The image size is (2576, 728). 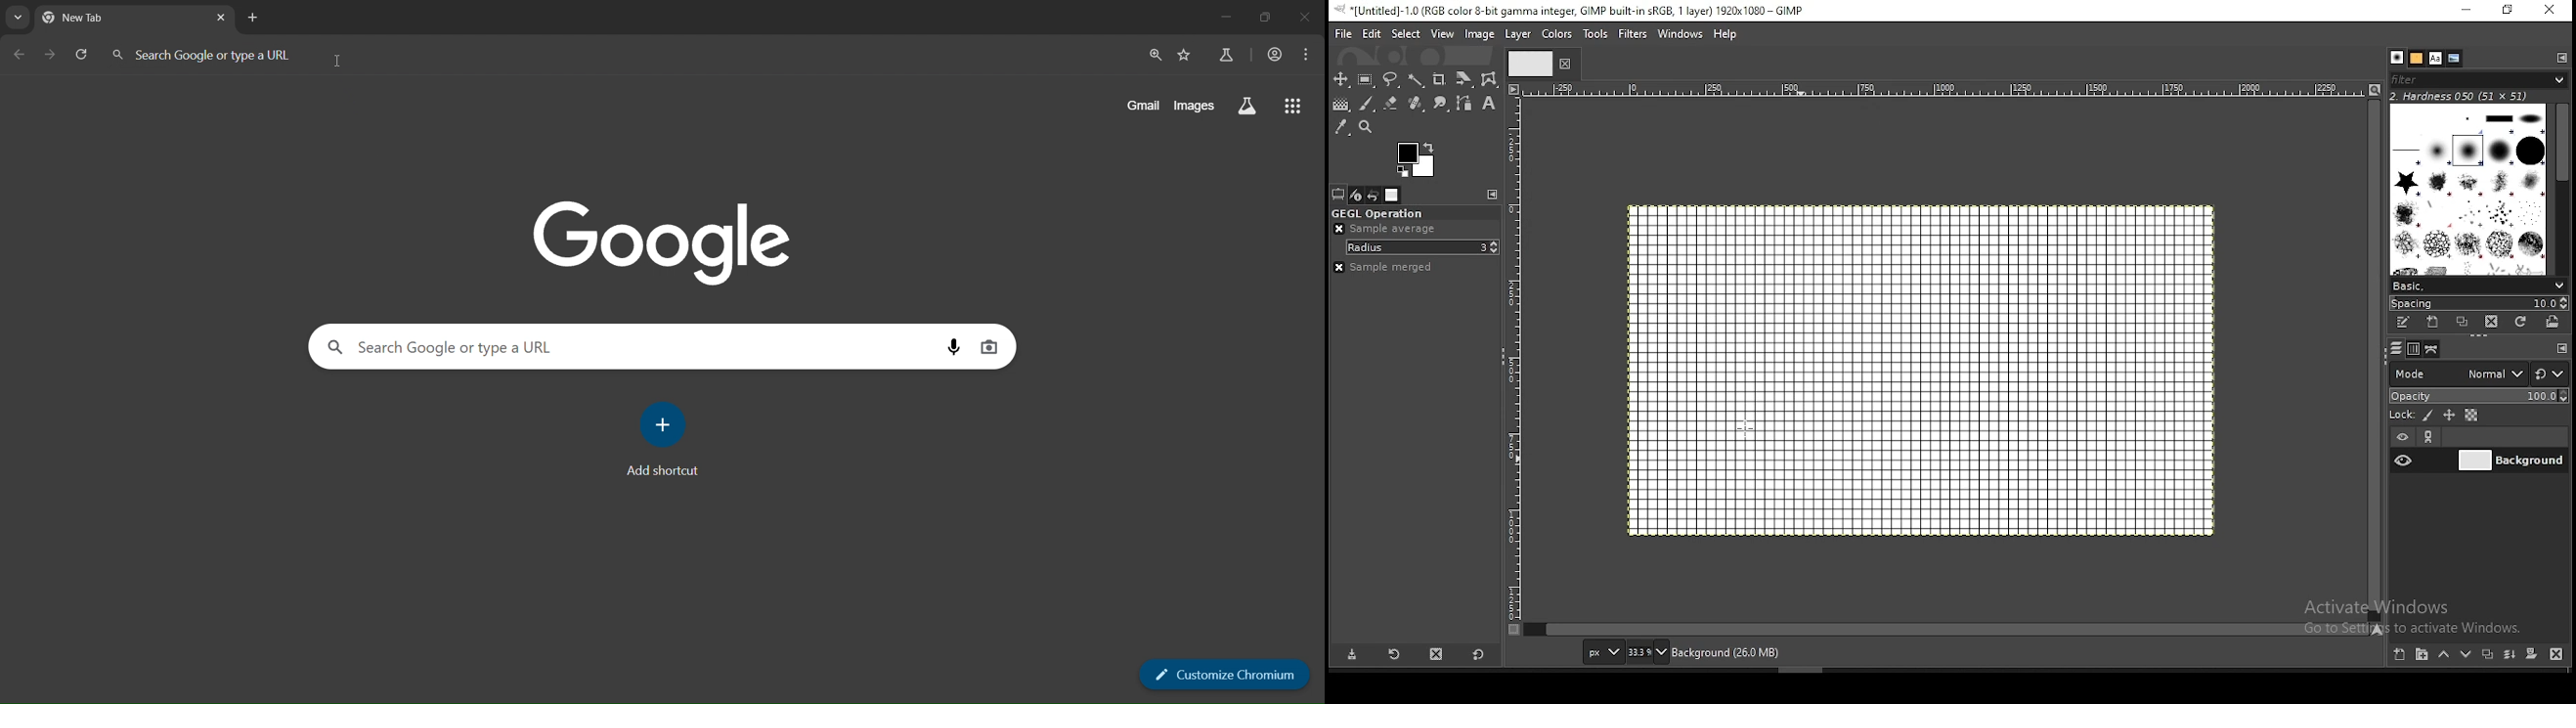 What do you see at coordinates (1439, 81) in the screenshot?
I see `crop tool` at bounding box center [1439, 81].